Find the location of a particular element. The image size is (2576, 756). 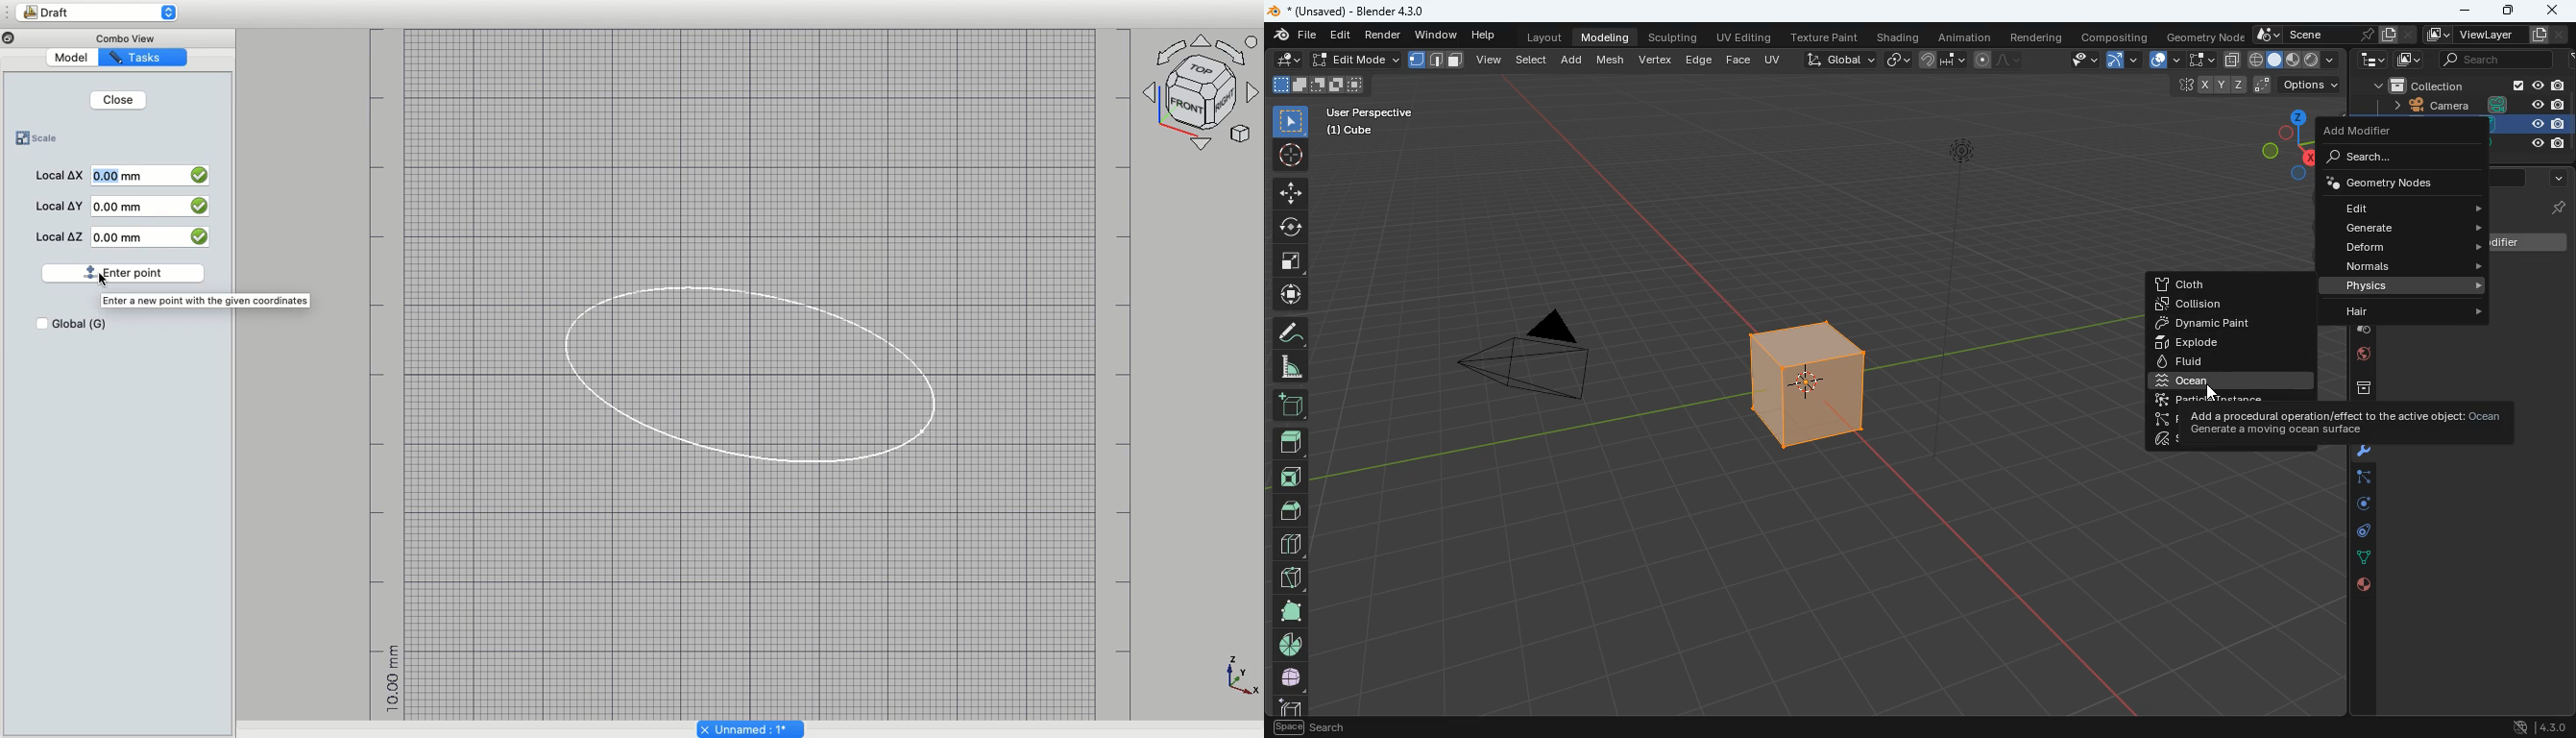

search is located at coordinates (2504, 61).